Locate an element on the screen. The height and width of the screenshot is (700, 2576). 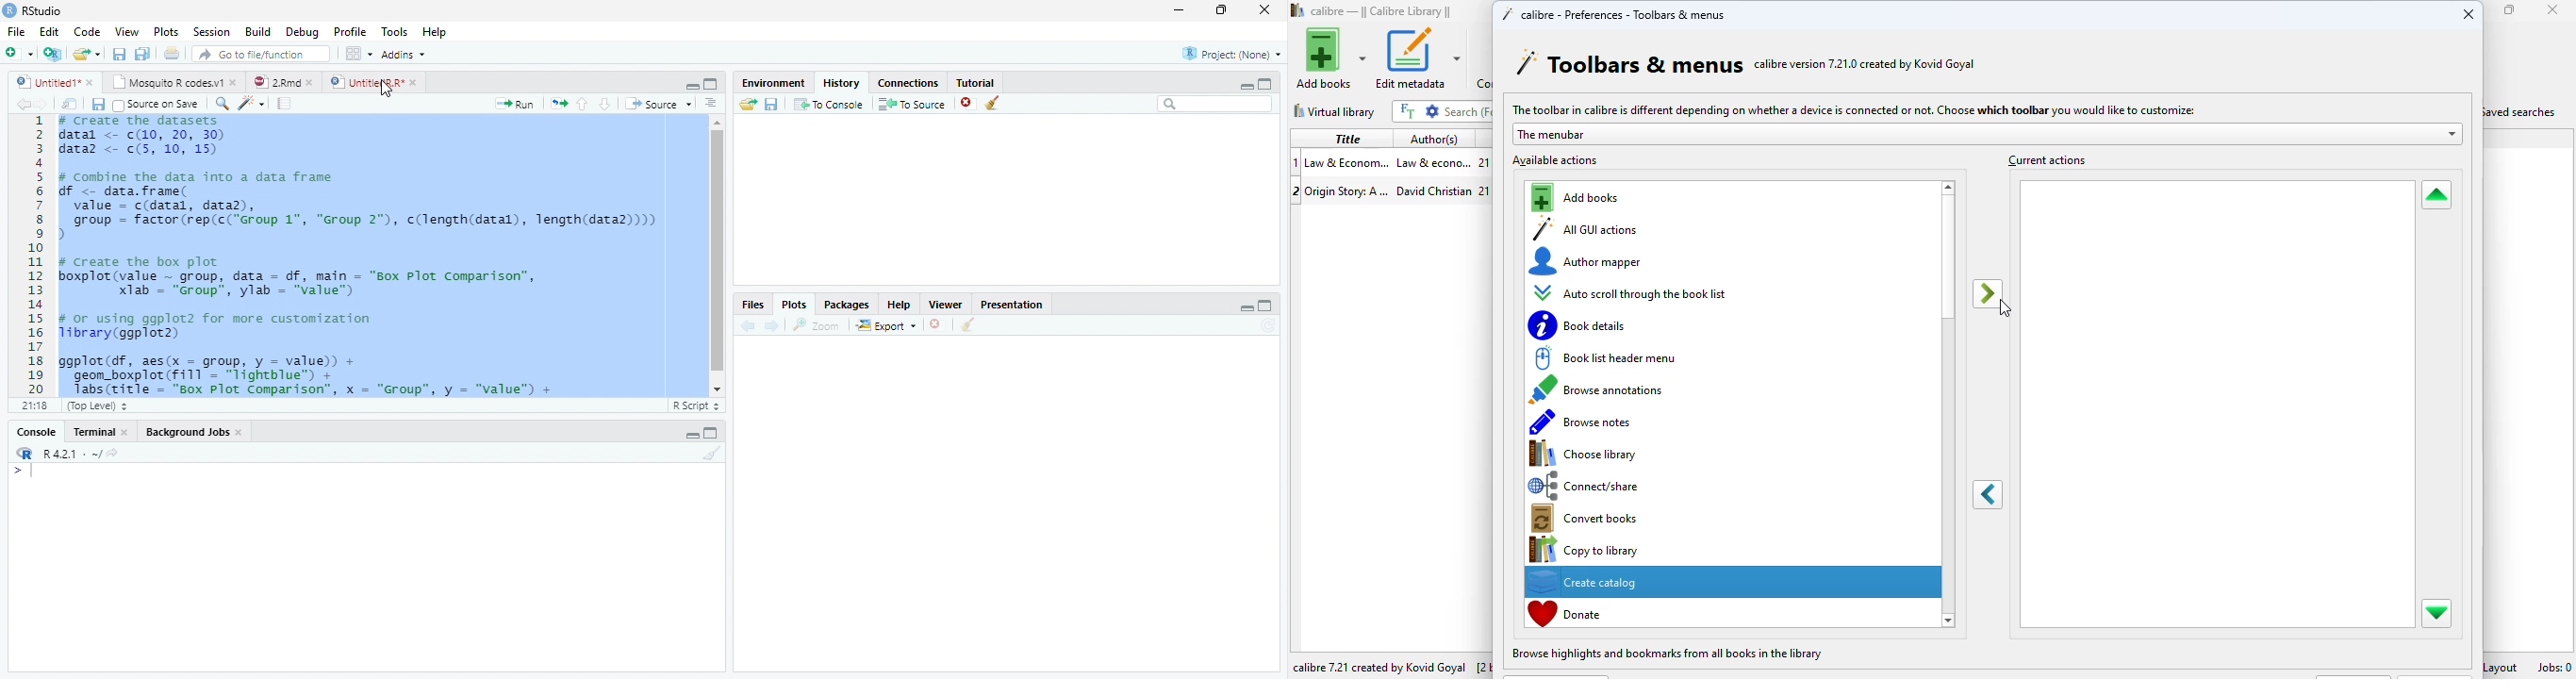
Packages is located at coordinates (847, 304).